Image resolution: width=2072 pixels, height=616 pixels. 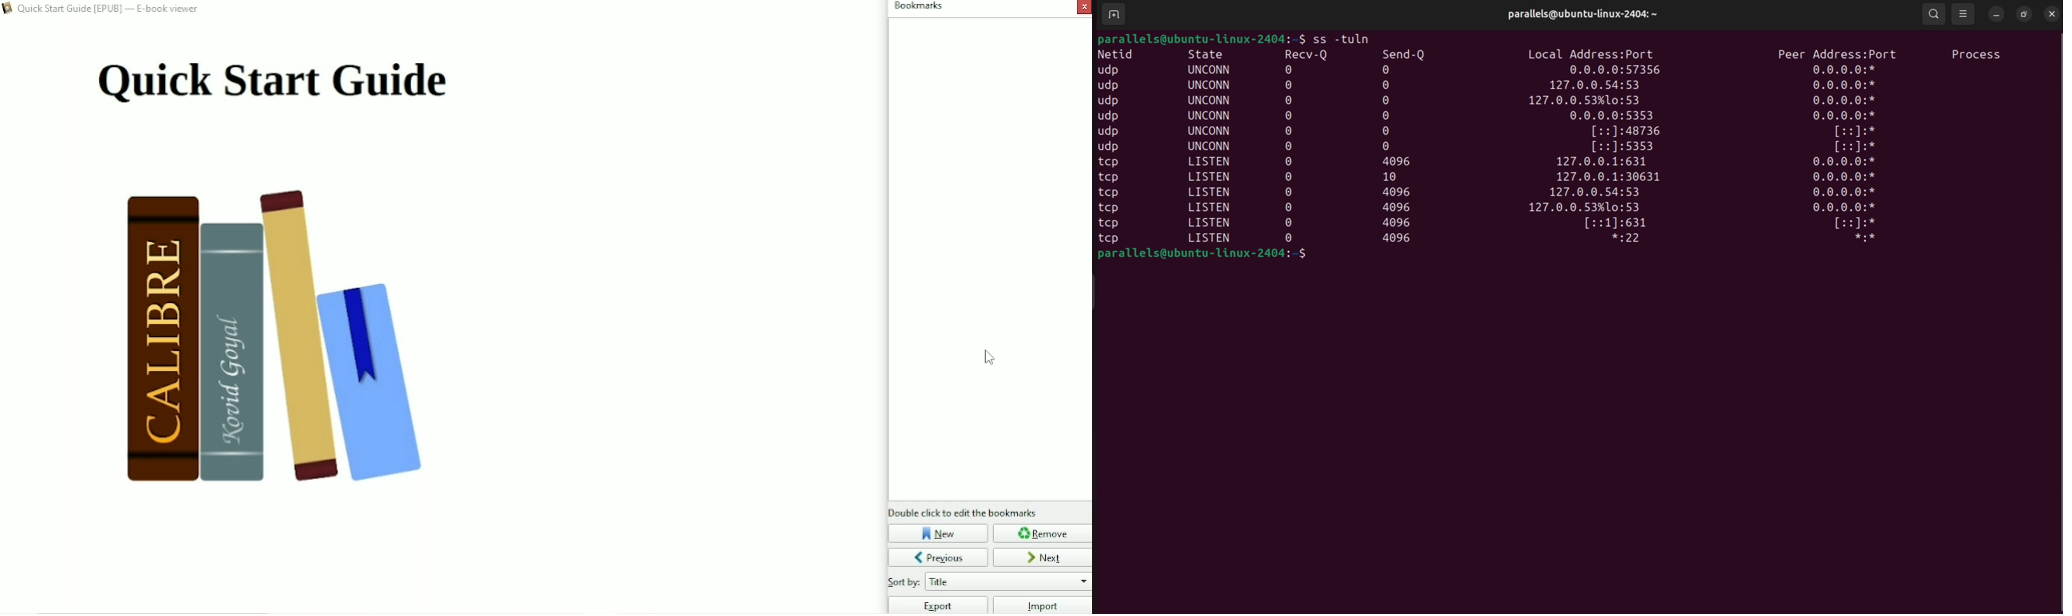 What do you see at coordinates (1209, 131) in the screenshot?
I see `unicorn` at bounding box center [1209, 131].